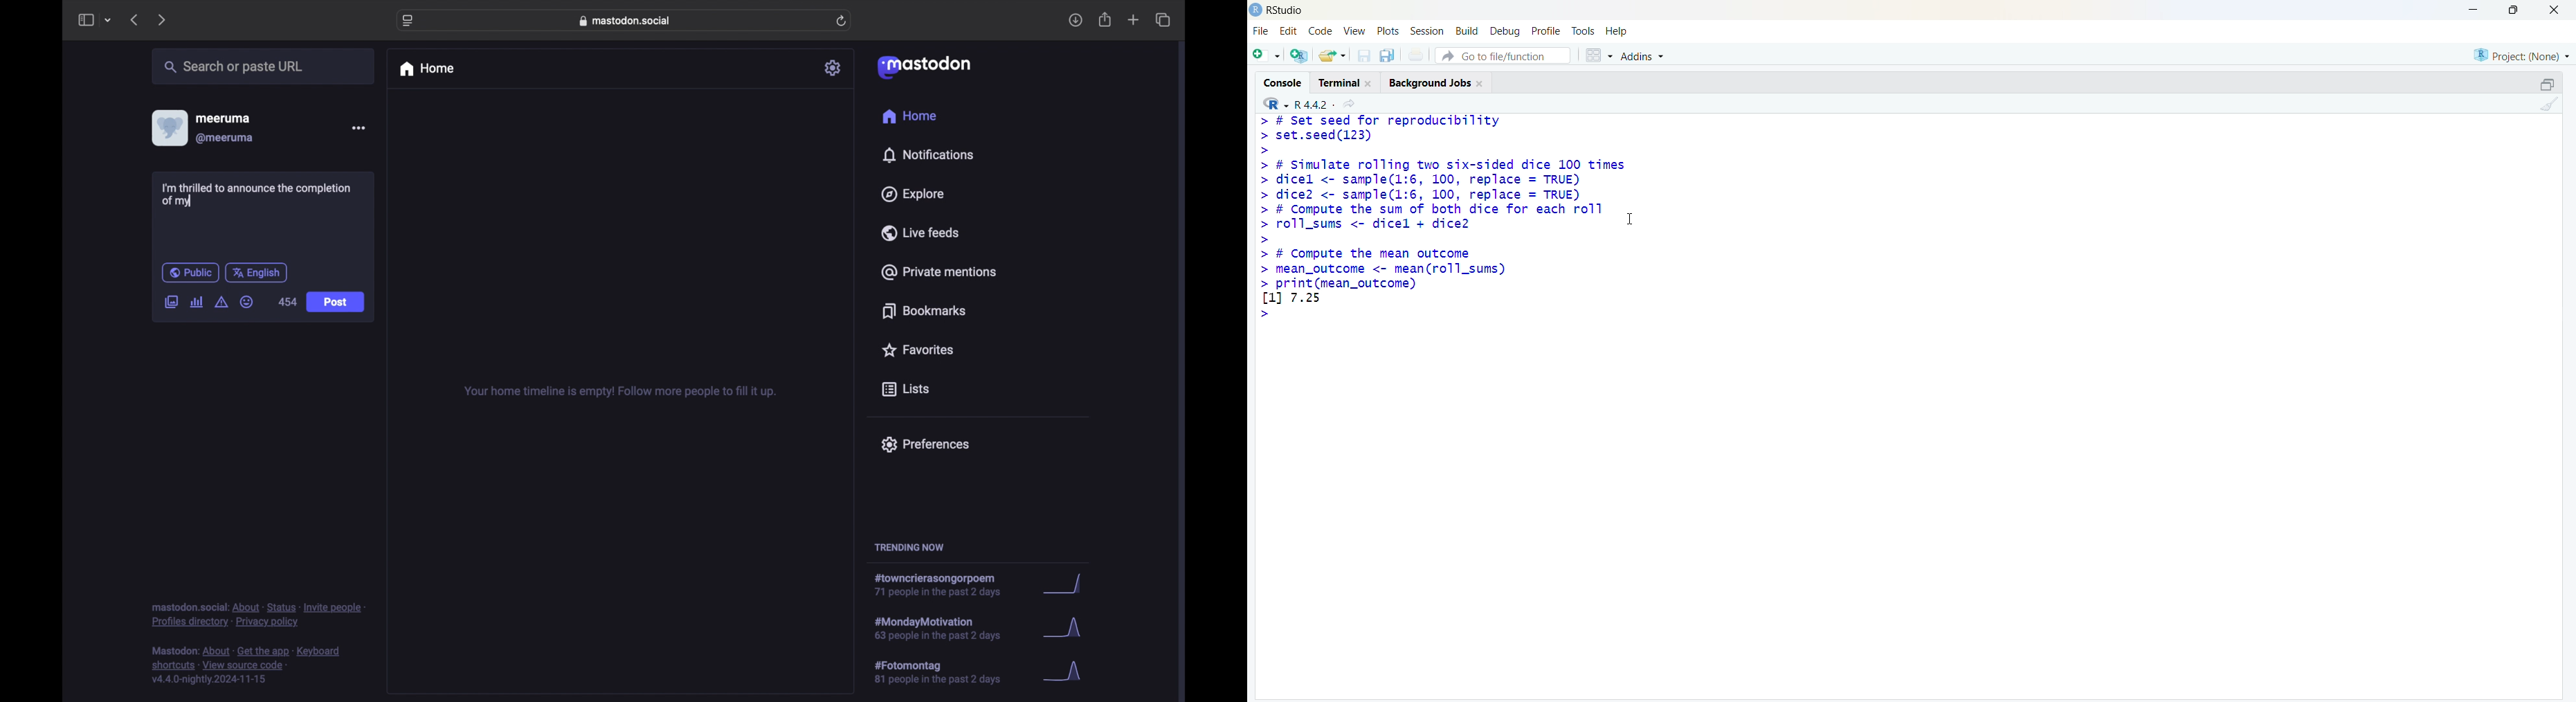 This screenshot has height=728, width=2576. Describe the element at coordinates (1282, 83) in the screenshot. I see `cosole` at that location.